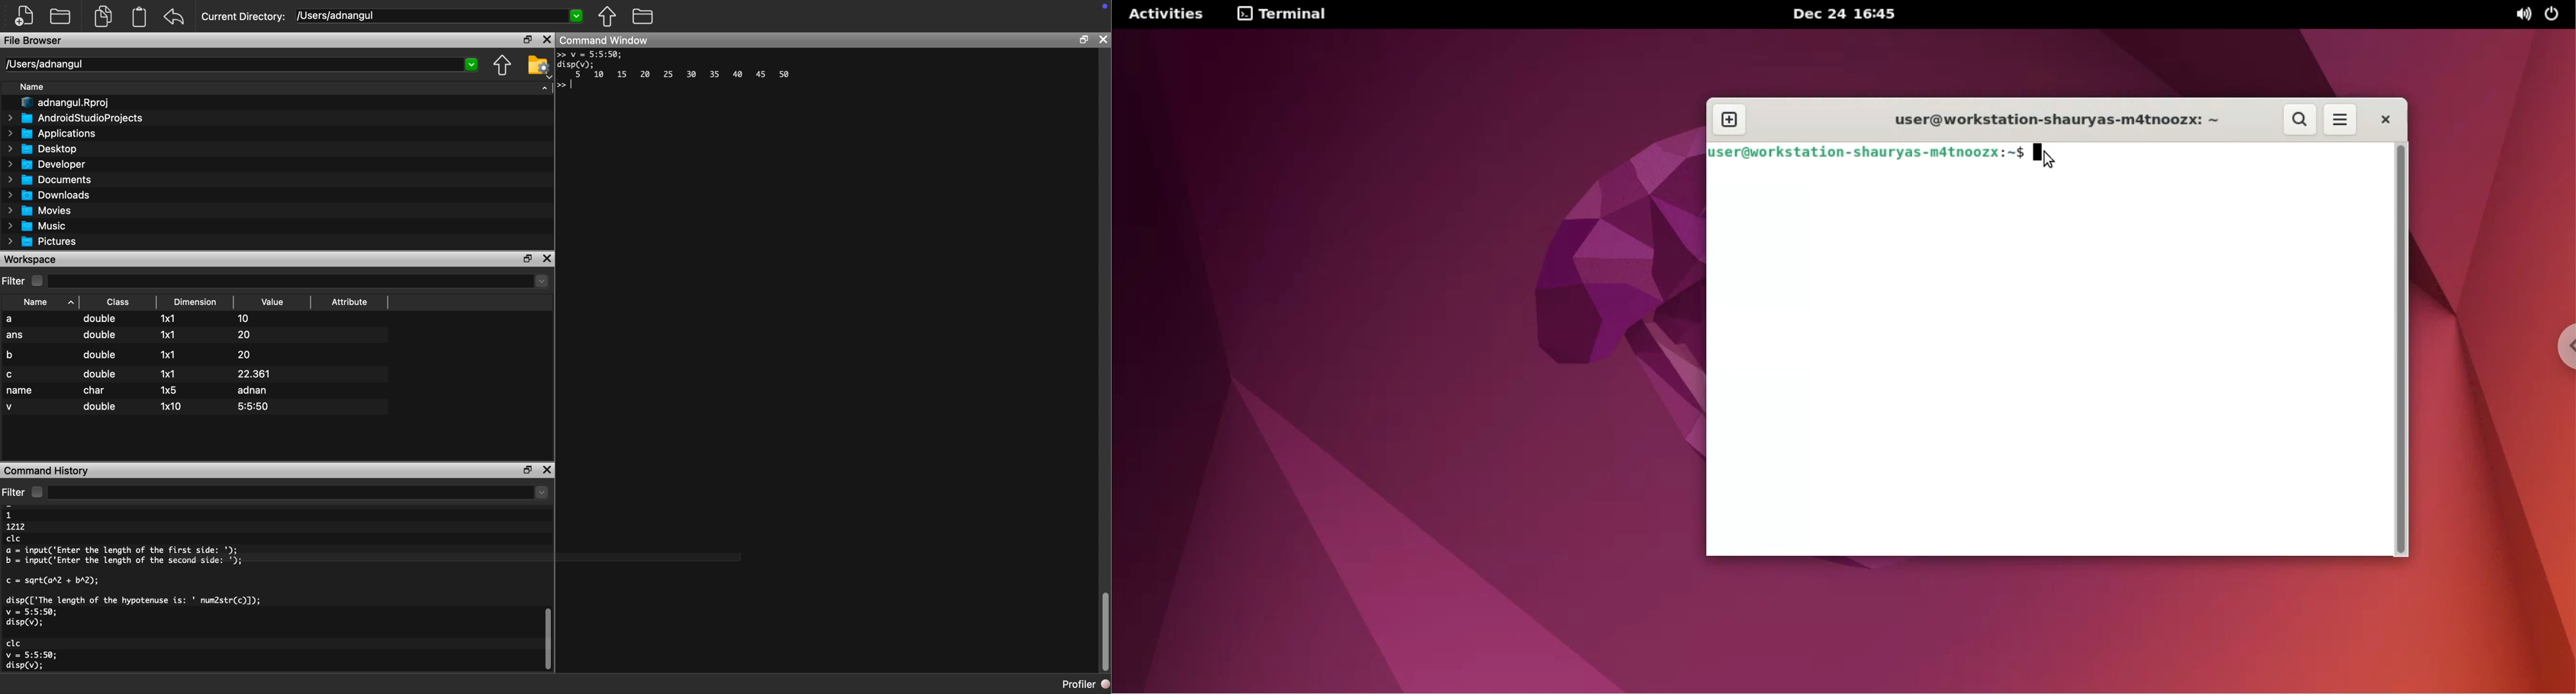 The image size is (2576, 700). Describe the element at coordinates (20, 391) in the screenshot. I see `name` at that location.